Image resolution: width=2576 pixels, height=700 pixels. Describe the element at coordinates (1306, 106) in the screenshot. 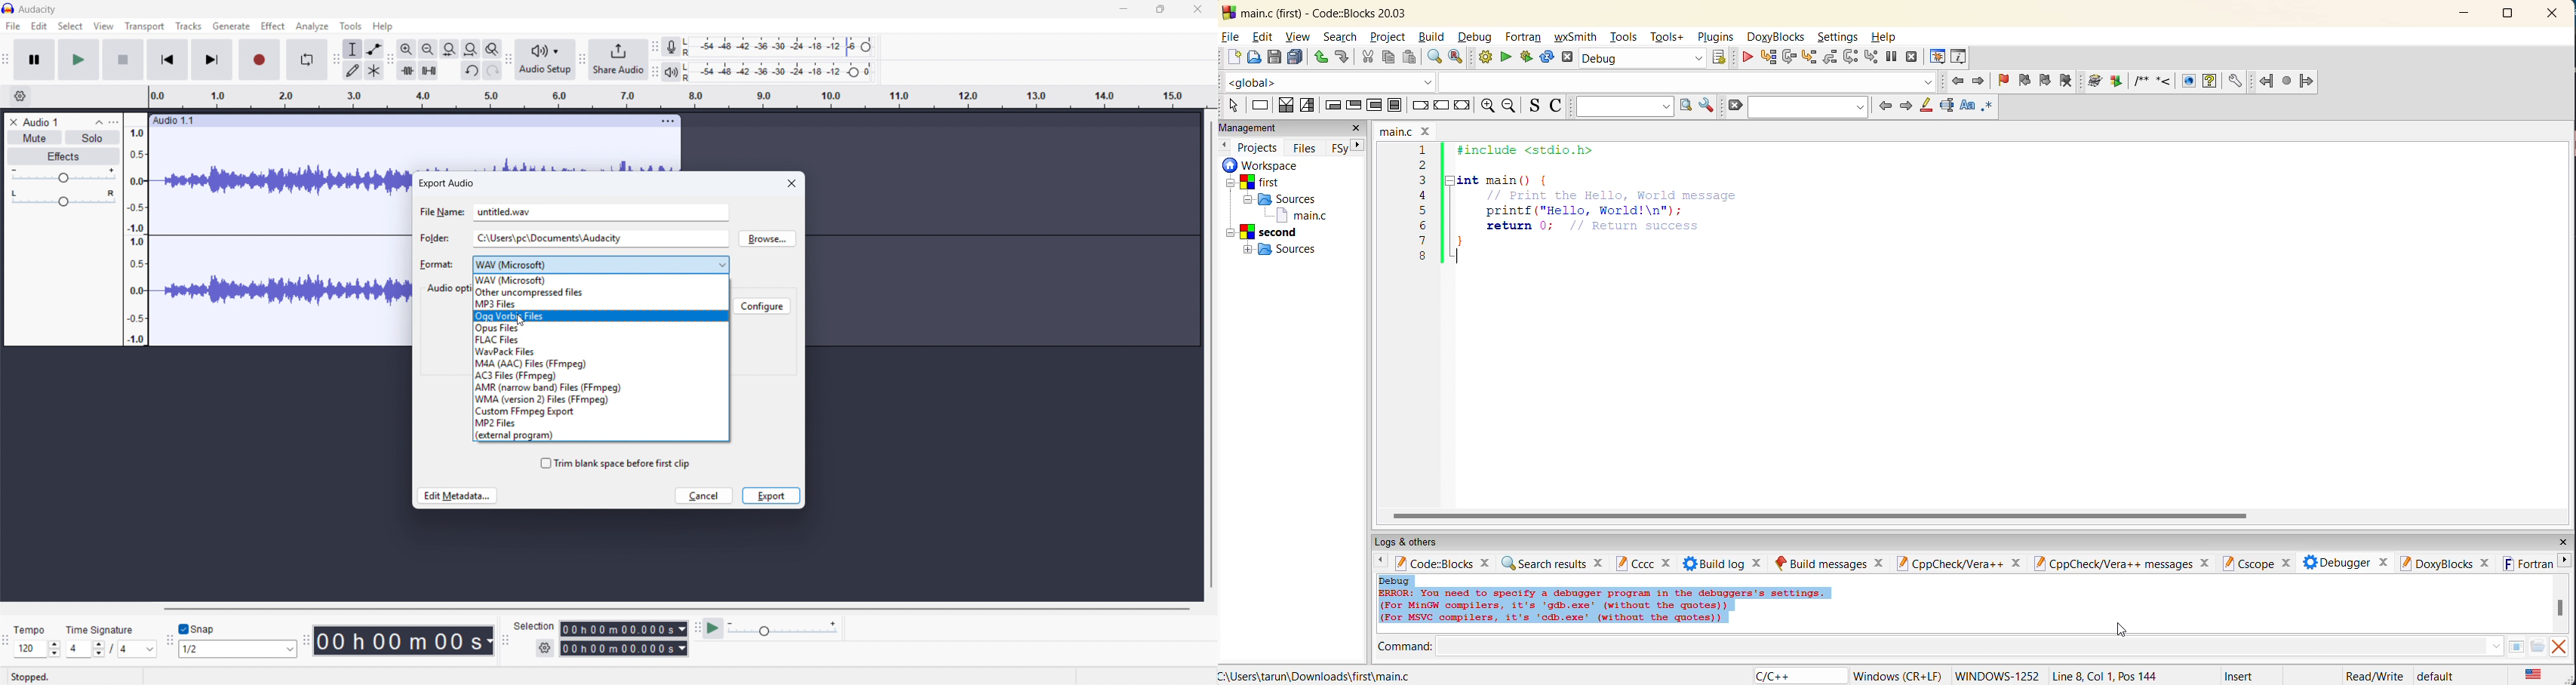

I see `selection` at that location.